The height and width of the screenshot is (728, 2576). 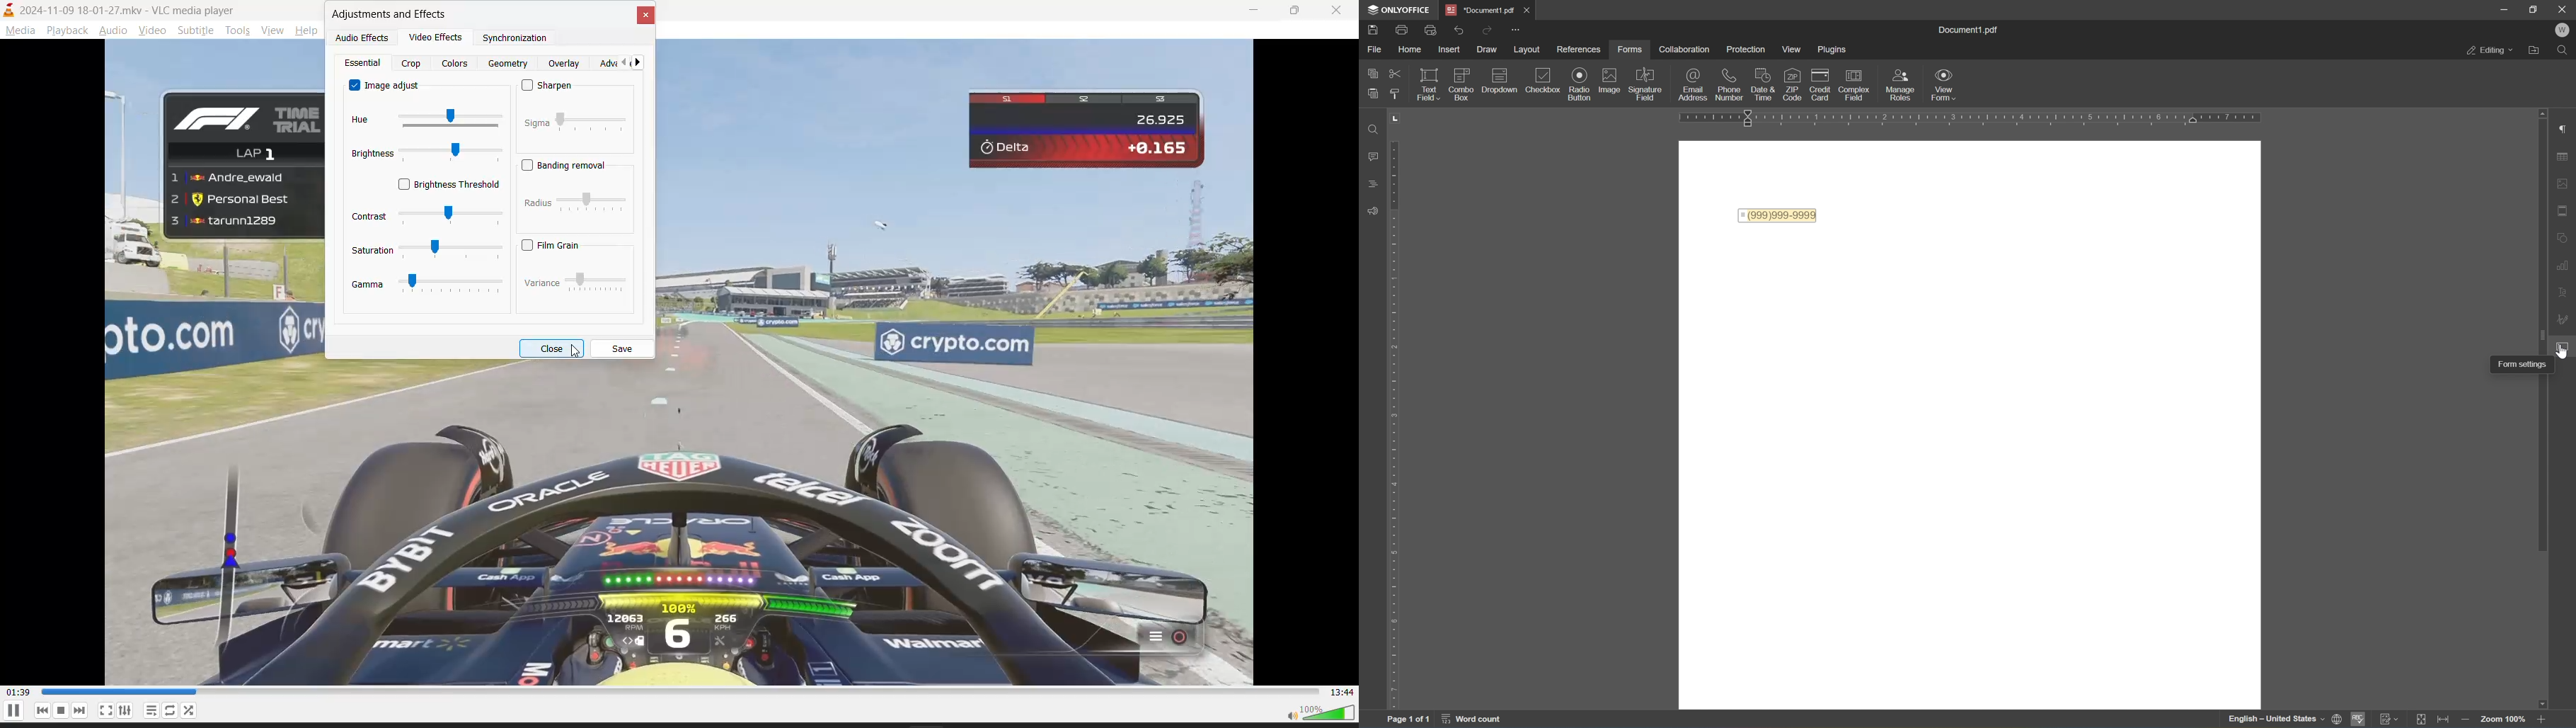 What do you see at coordinates (577, 353) in the screenshot?
I see `cursor` at bounding box center [577, 353].